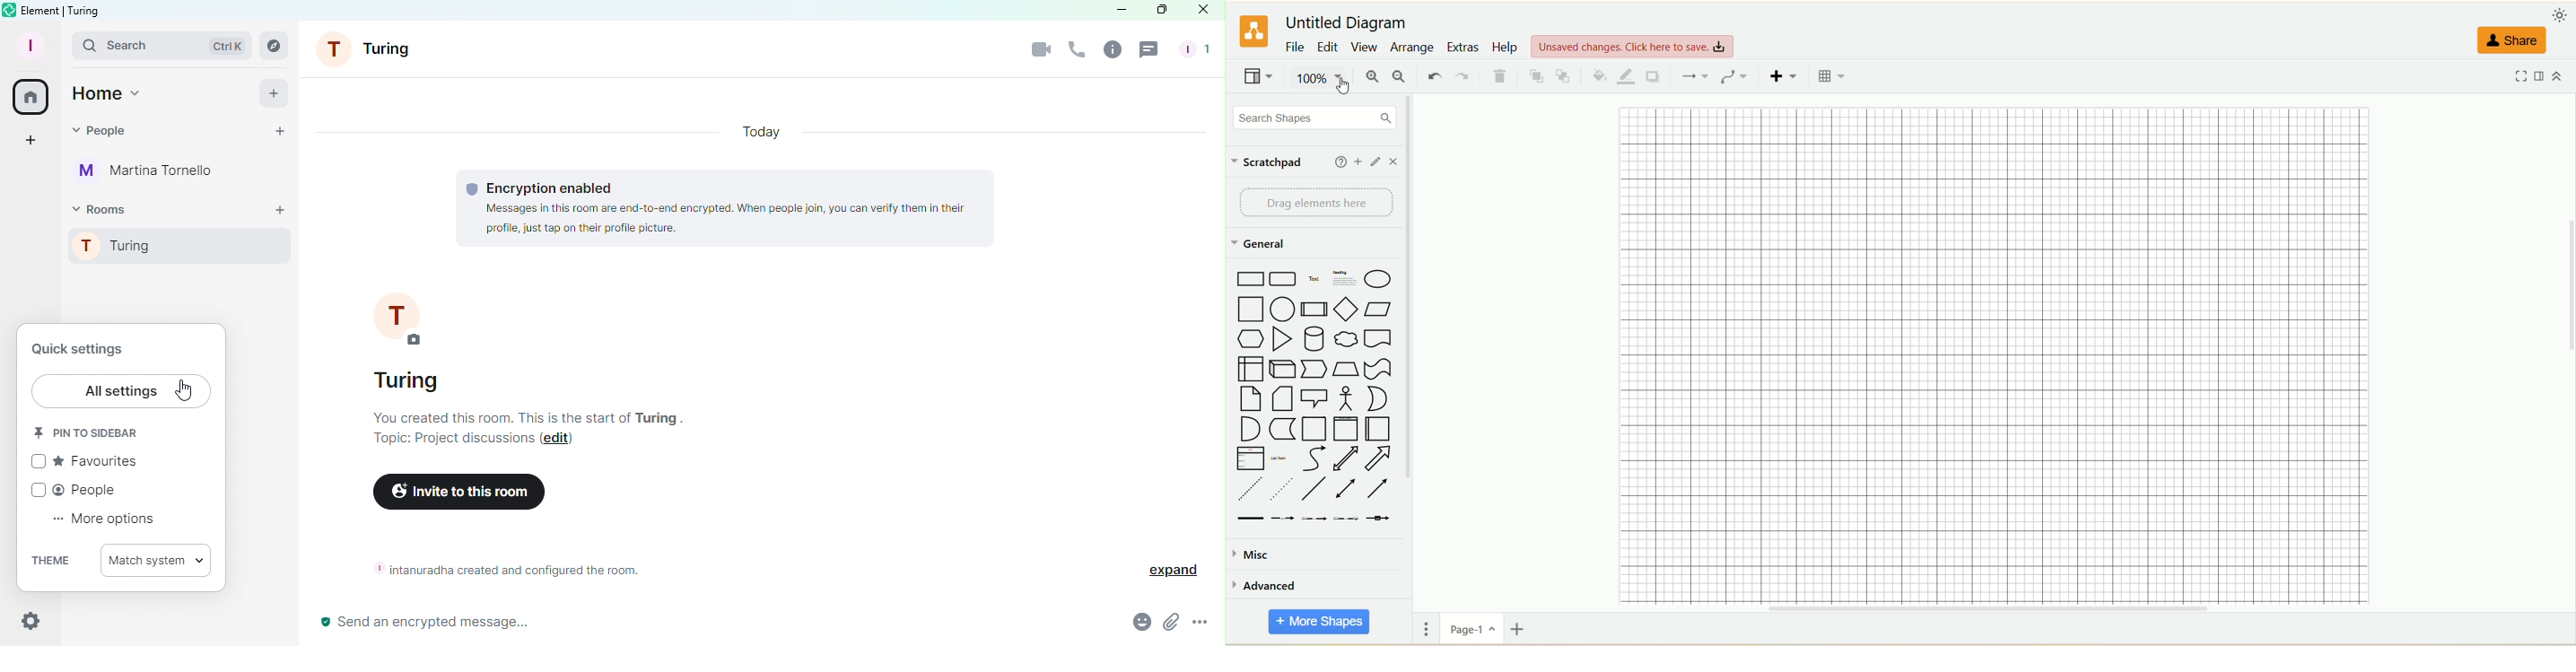 The width and height of the screenshot is (2576, 672). What do you see at coordinates (1202, 623) in the screenshot?
I see `More Options` at bounding box center [1202, 623].